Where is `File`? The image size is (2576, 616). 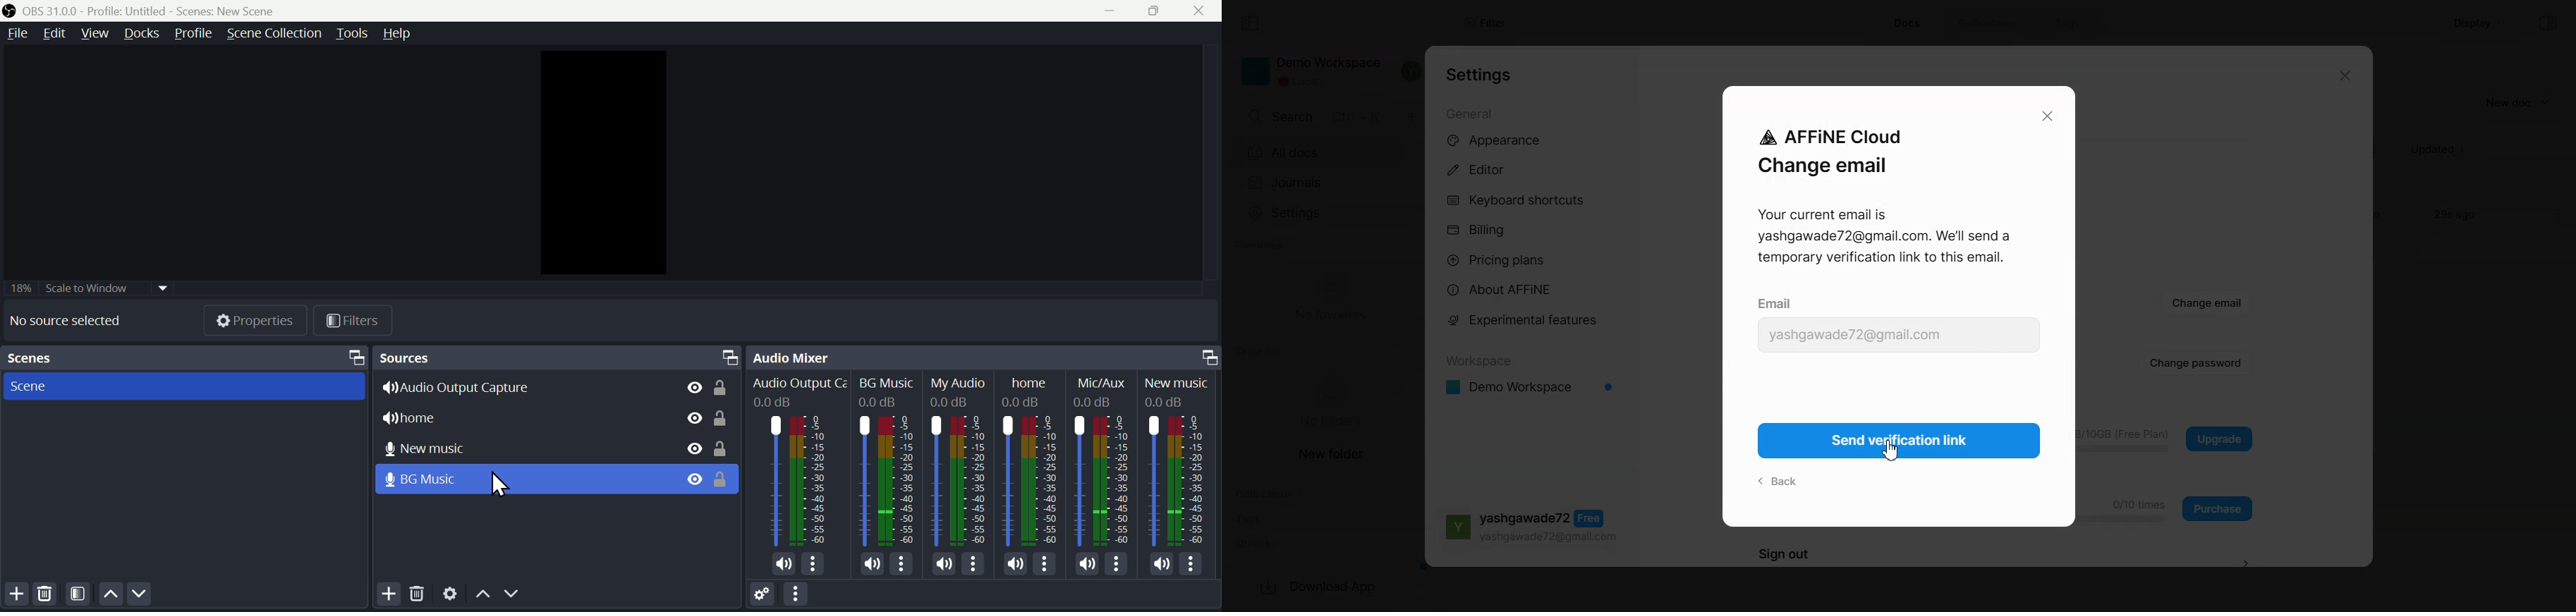 File is located at coordinates (19, 33).